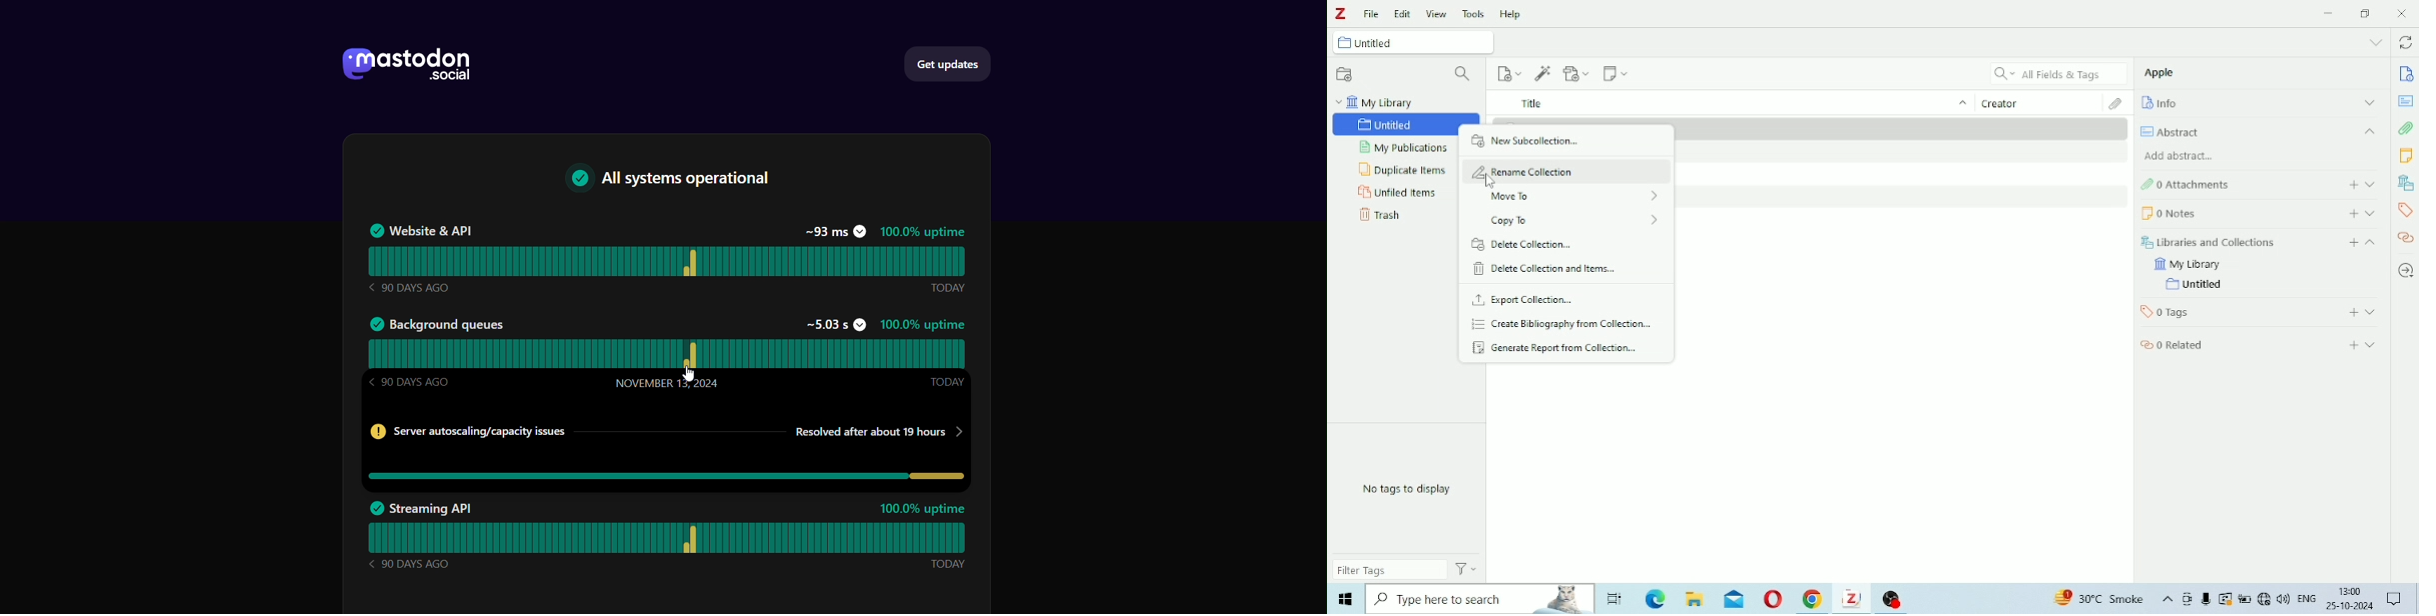 The image size is (2436, 616). Describe the element at coordinates (1474, 13) in the screenshot. I see `Tools` at that location.